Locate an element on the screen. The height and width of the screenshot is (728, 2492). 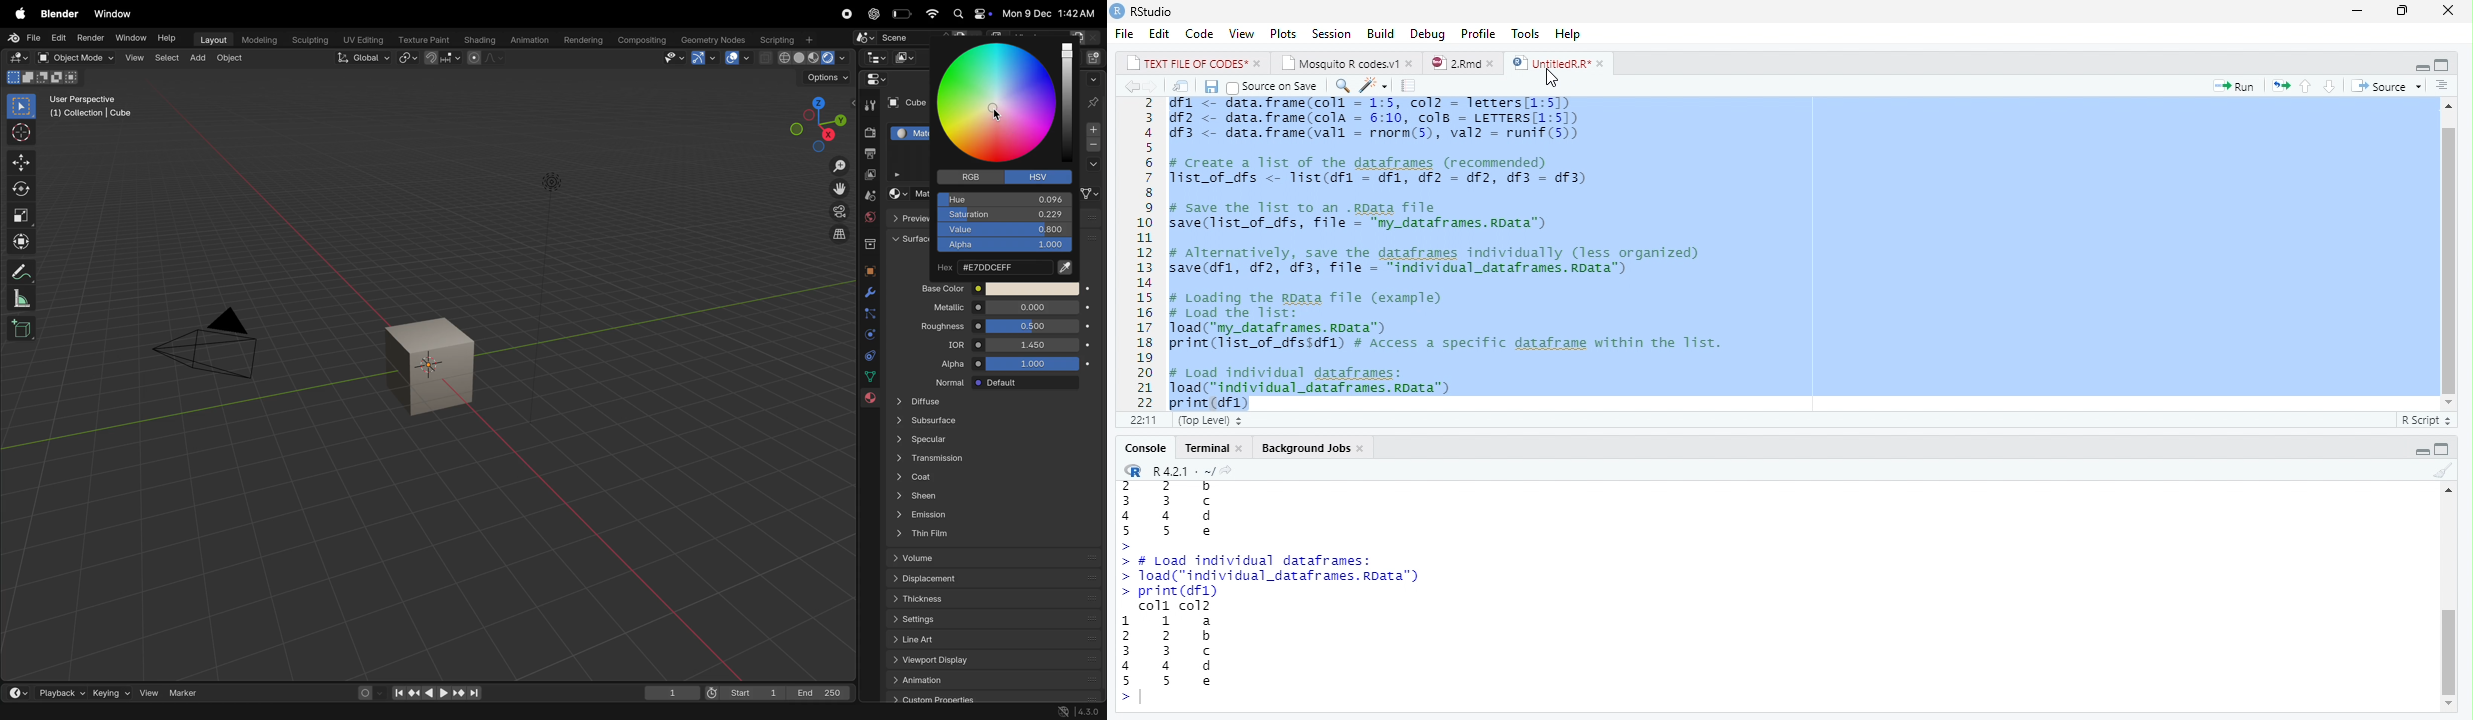
Go to previous location is located at coordinates (1129, 86).